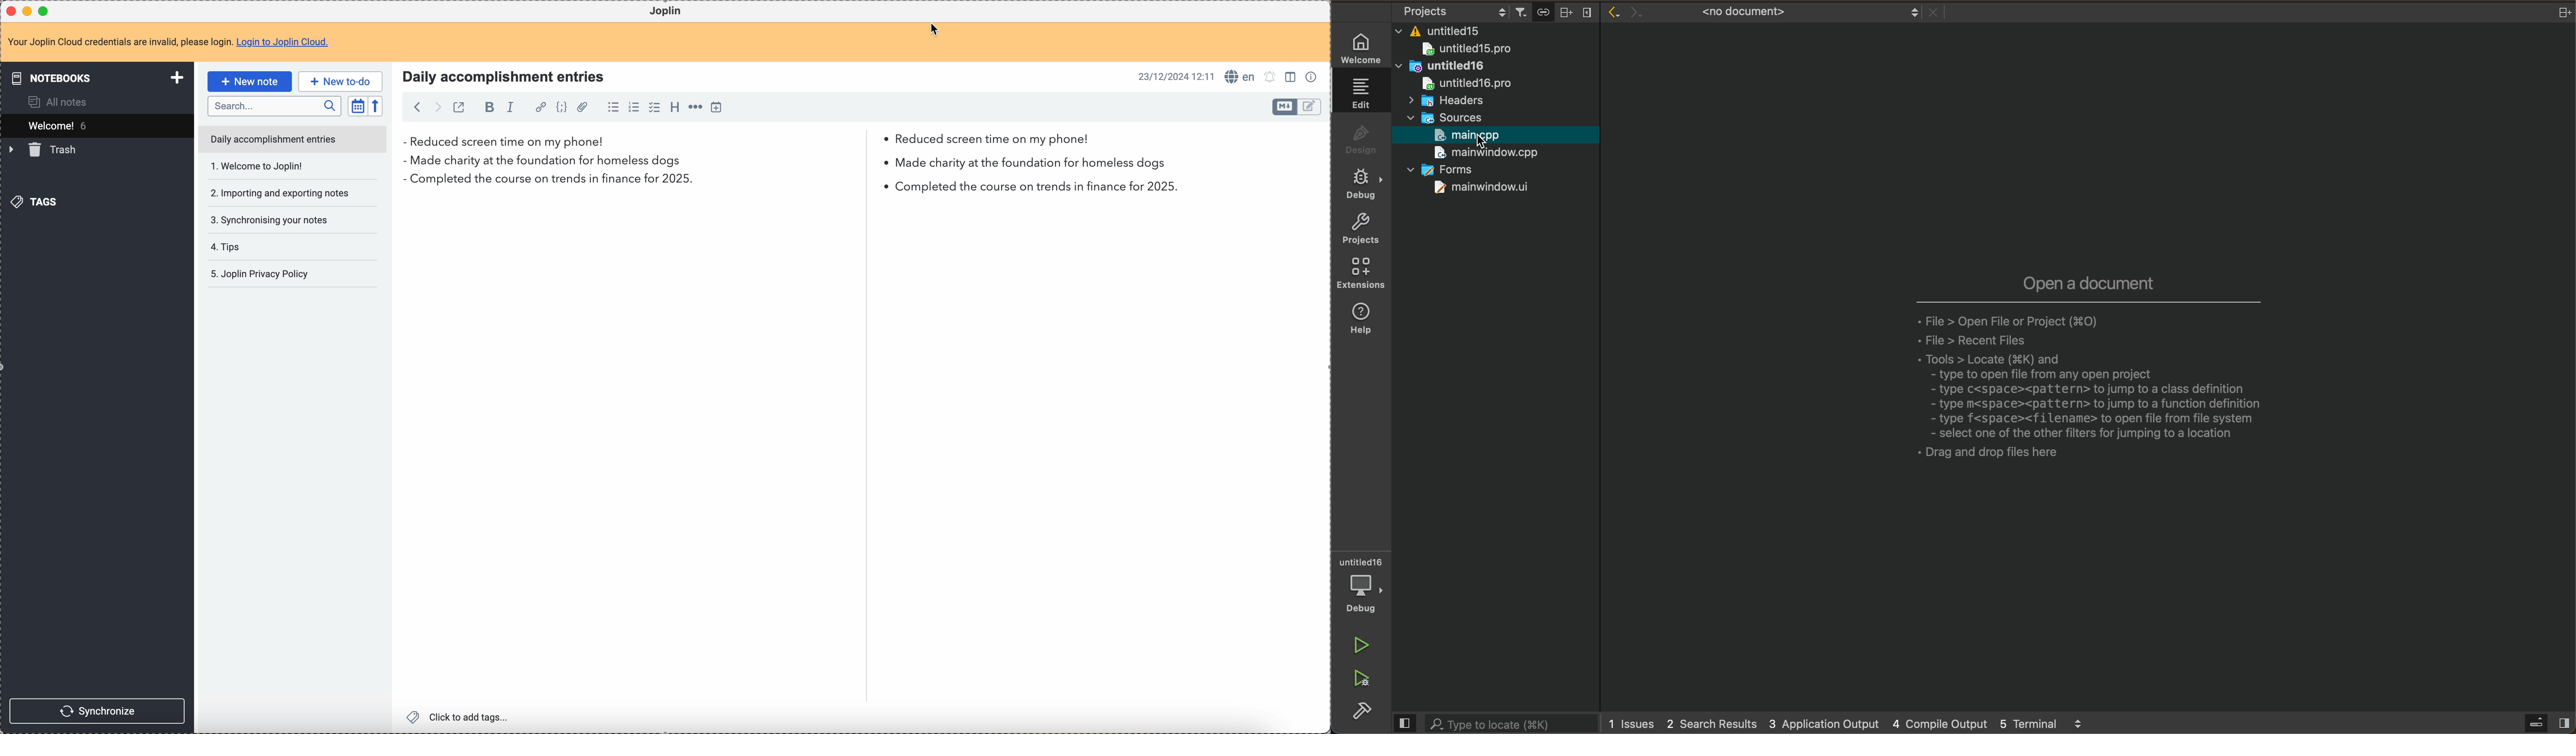  I want to click on toggle sort order field, so click(358, 105).